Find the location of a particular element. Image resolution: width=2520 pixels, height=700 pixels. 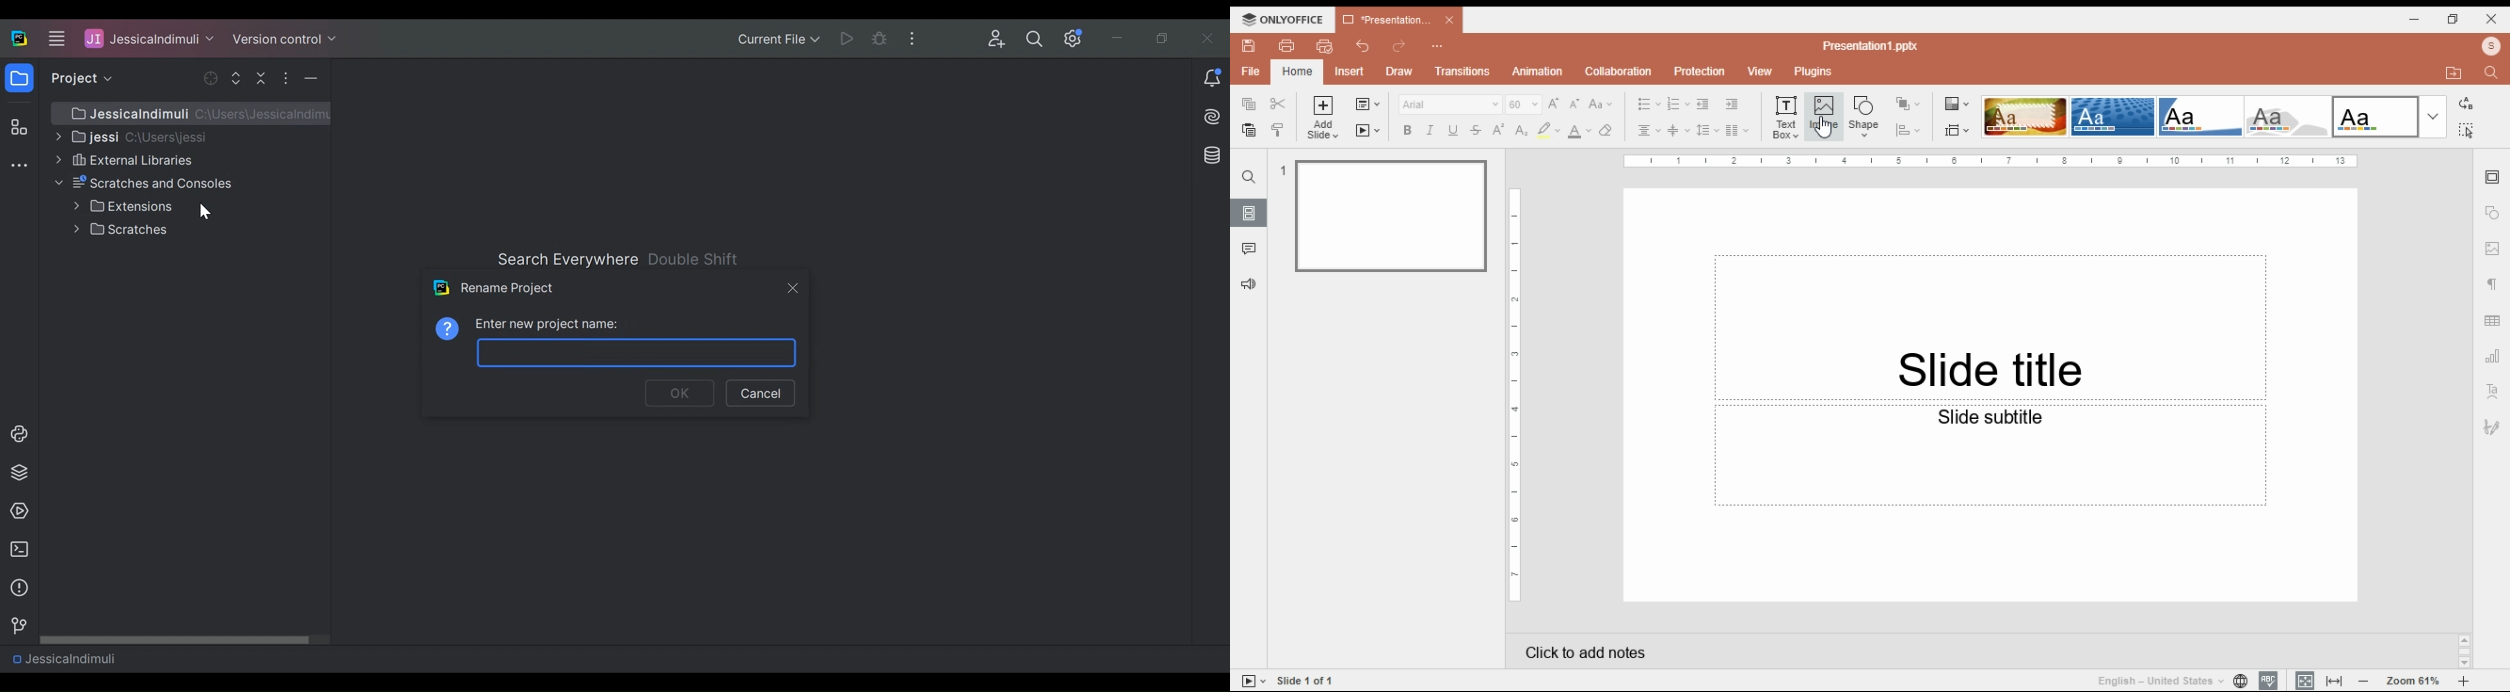

replace is located at coordinates (2465, 104).